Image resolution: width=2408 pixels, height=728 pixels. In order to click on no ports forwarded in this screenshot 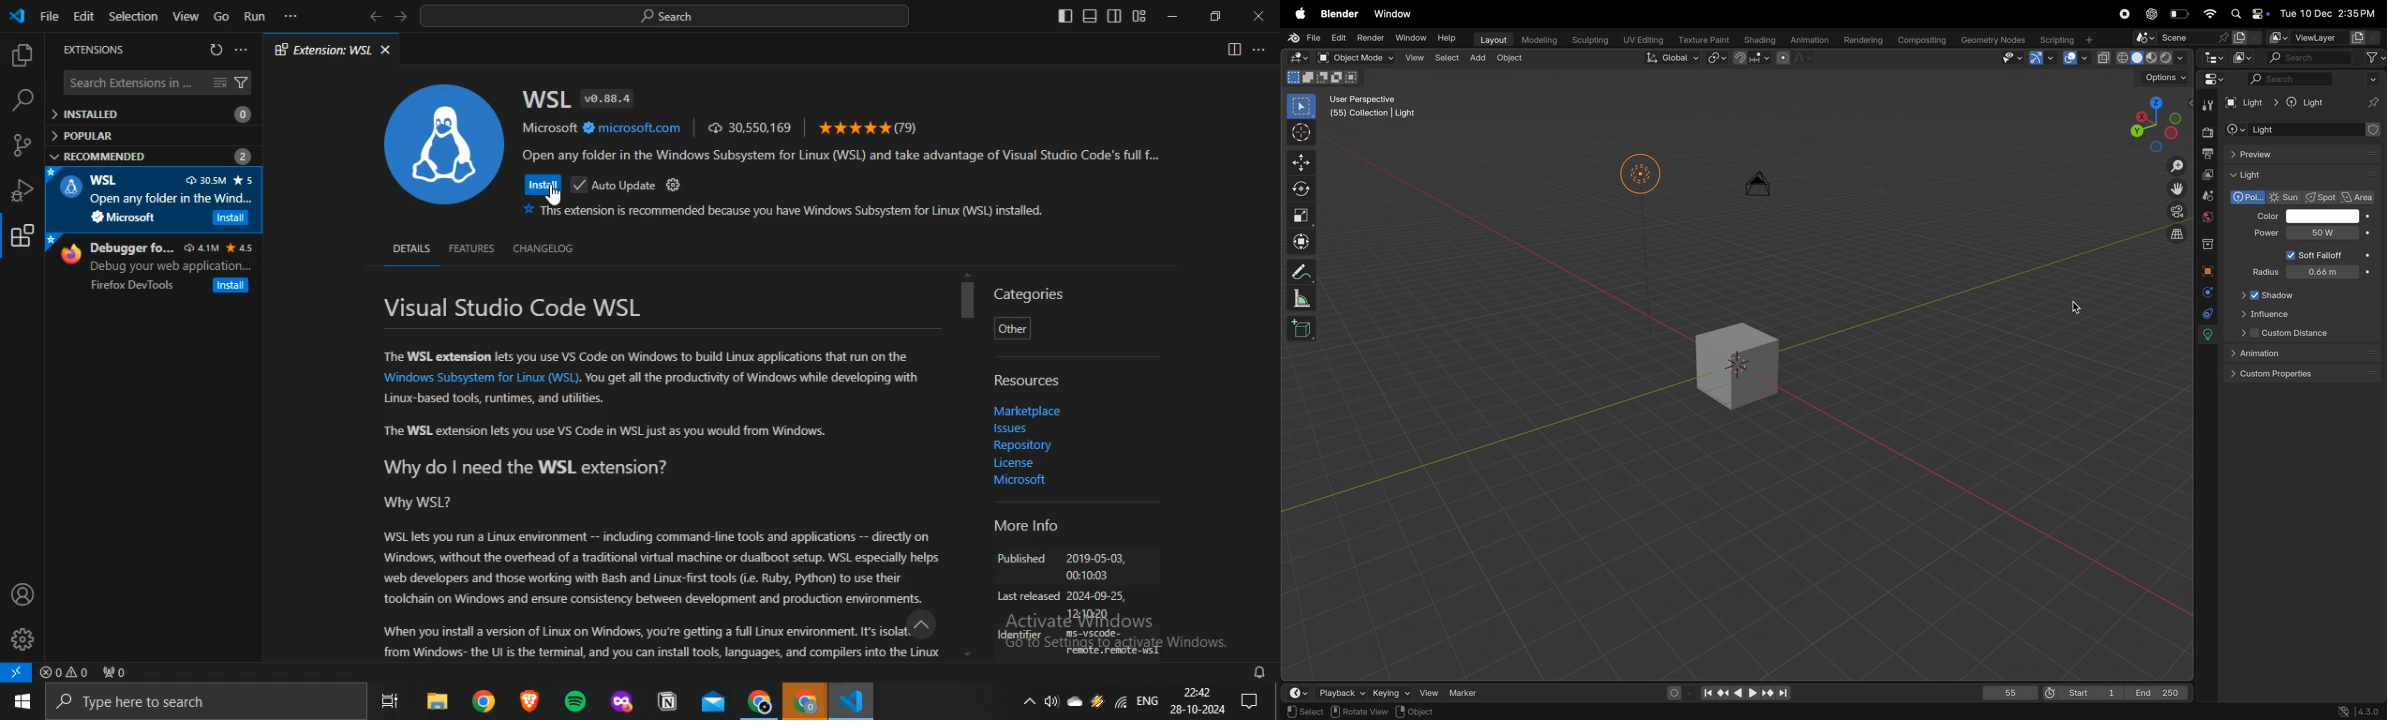, I will do `click(115, 672)`.